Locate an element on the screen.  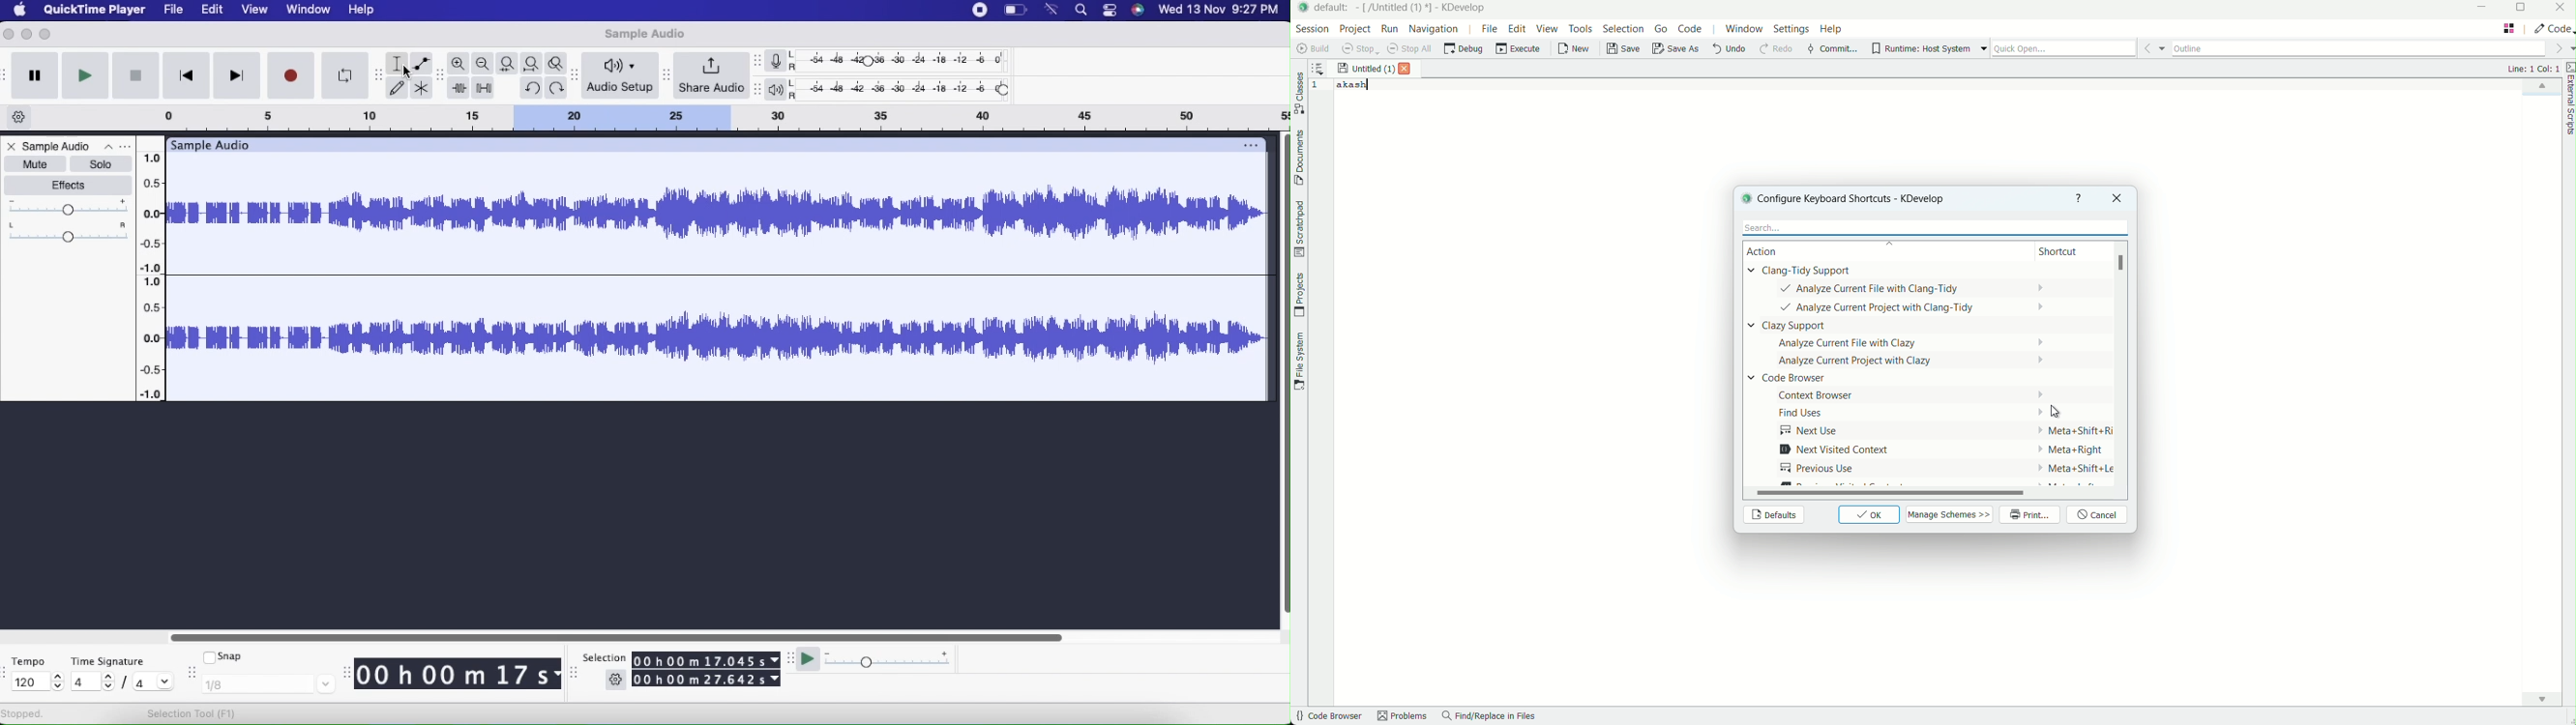
Timeline Options is located at coordinates (20, 118).